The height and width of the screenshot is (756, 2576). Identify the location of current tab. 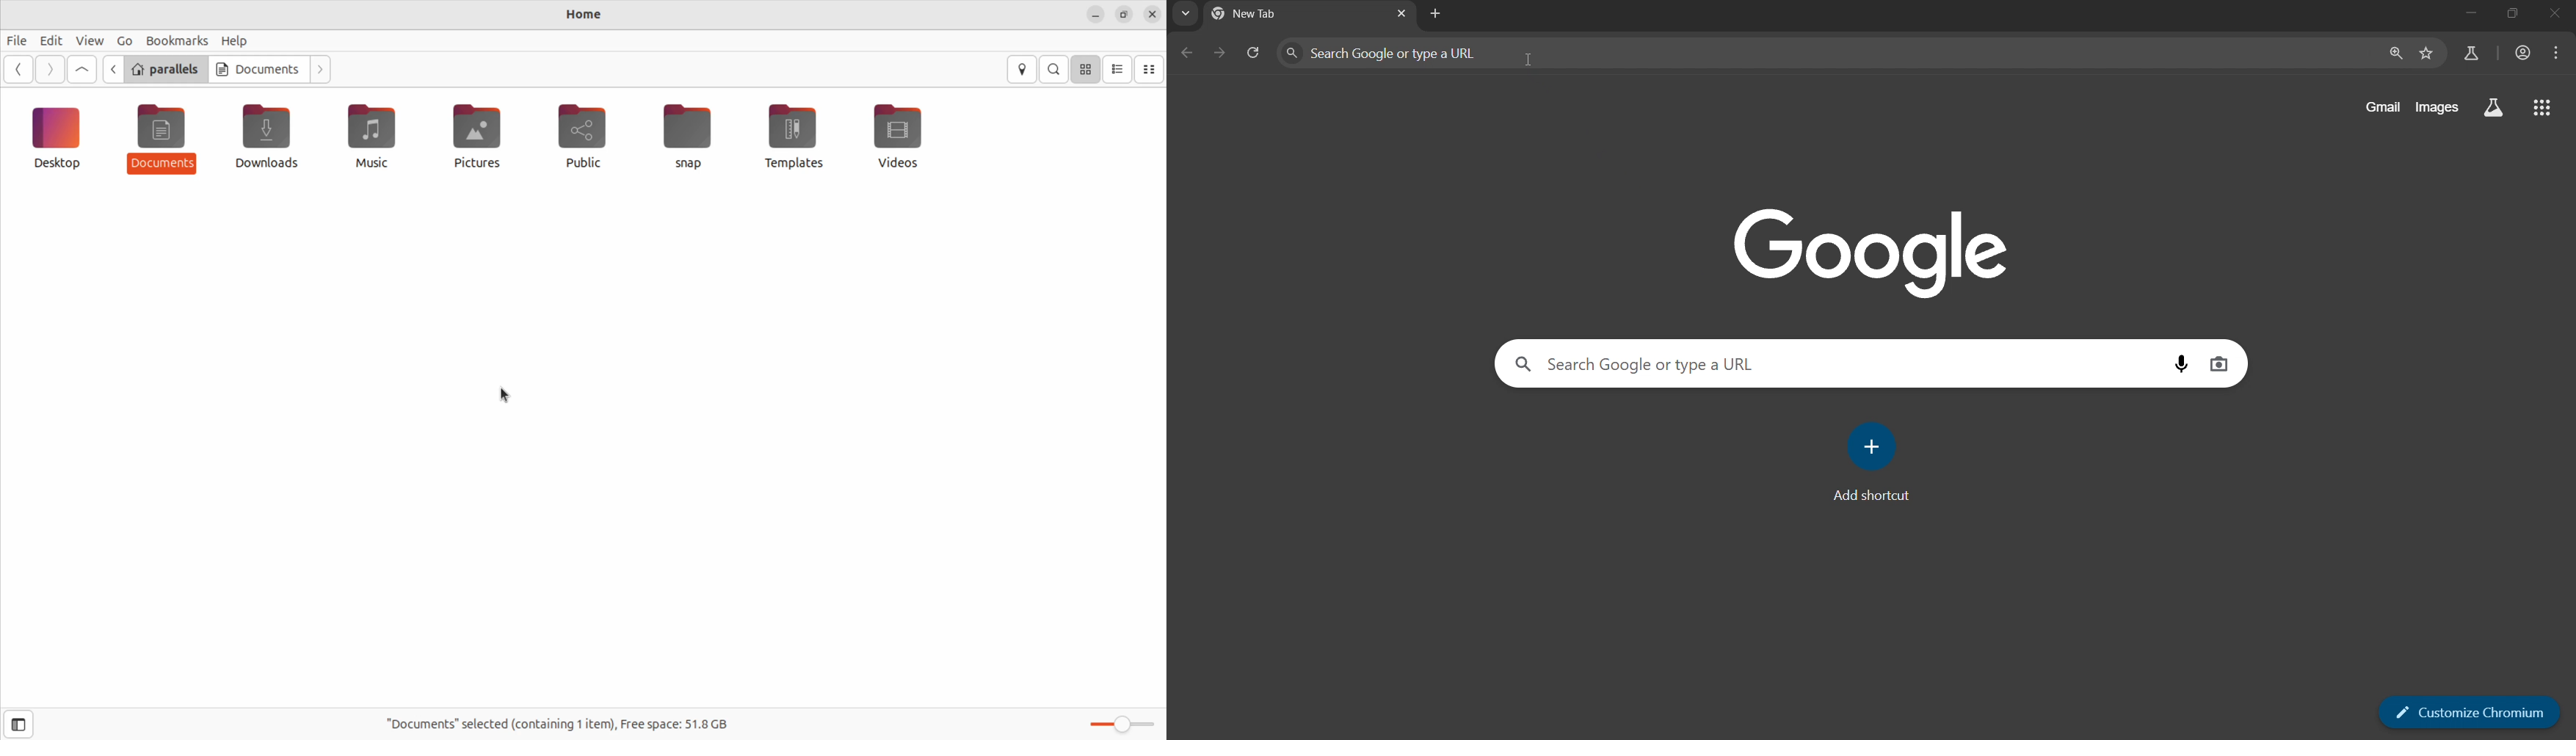
(1274, 14).